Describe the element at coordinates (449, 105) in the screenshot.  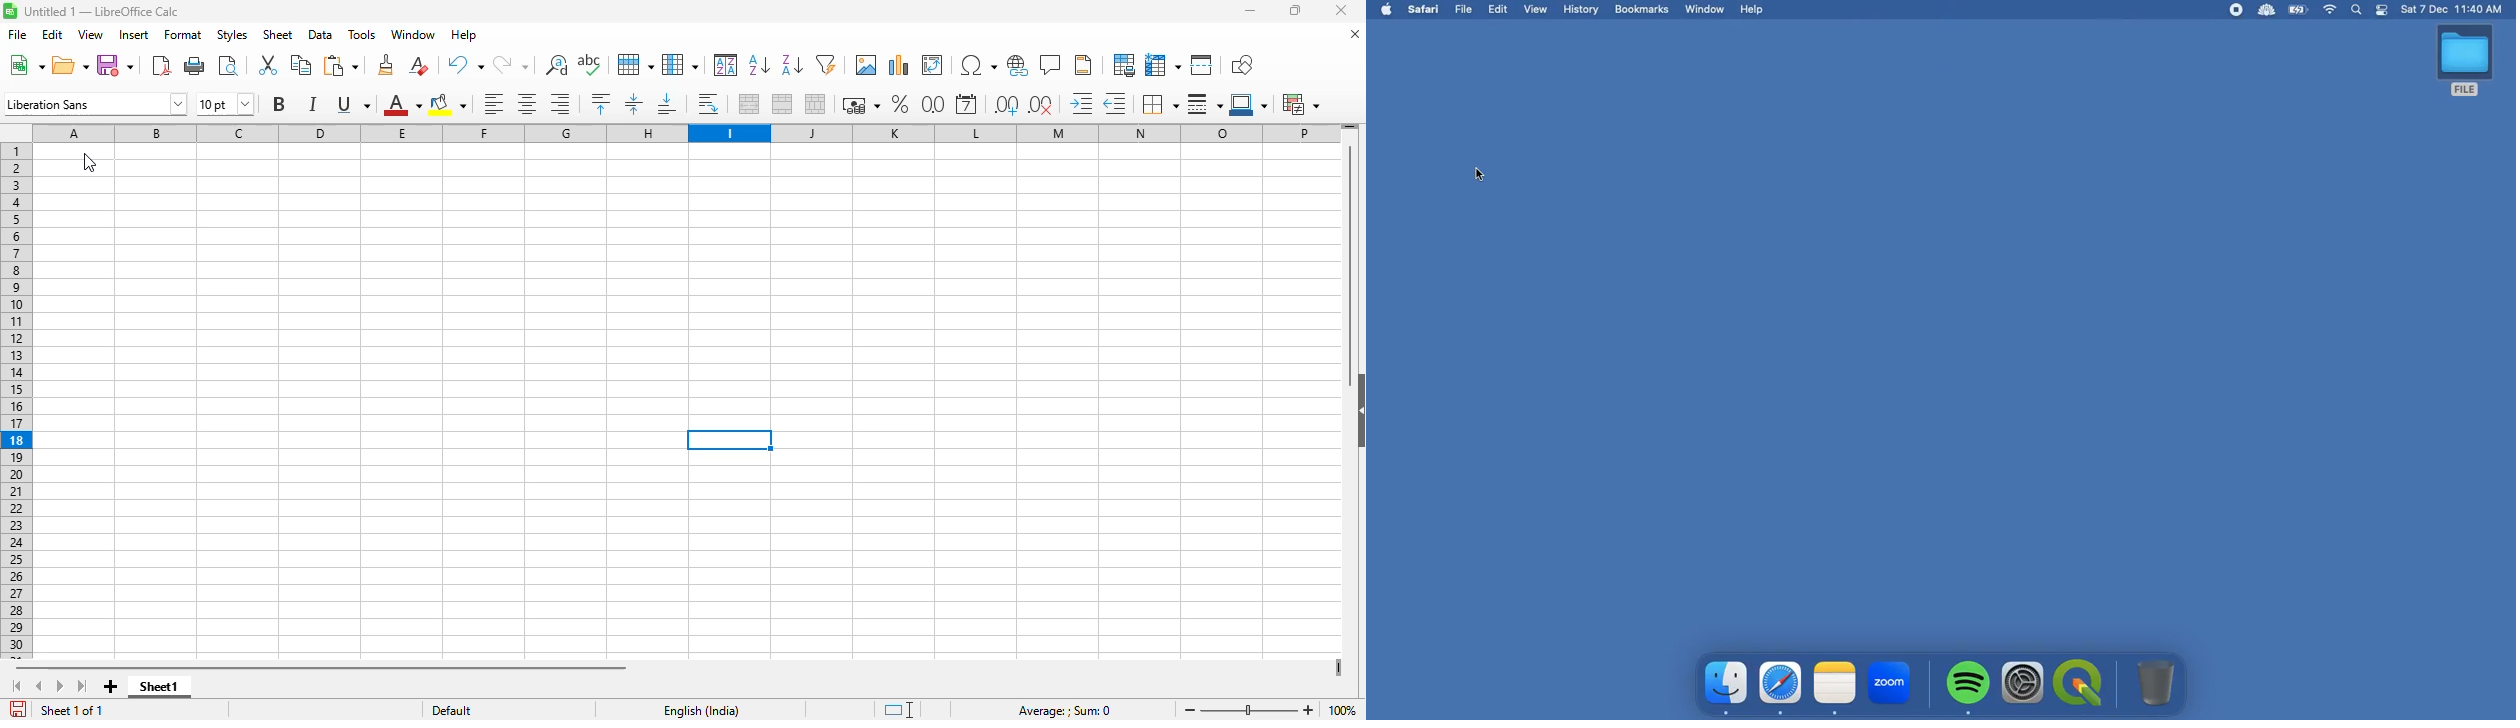
I see `background color` at that location.